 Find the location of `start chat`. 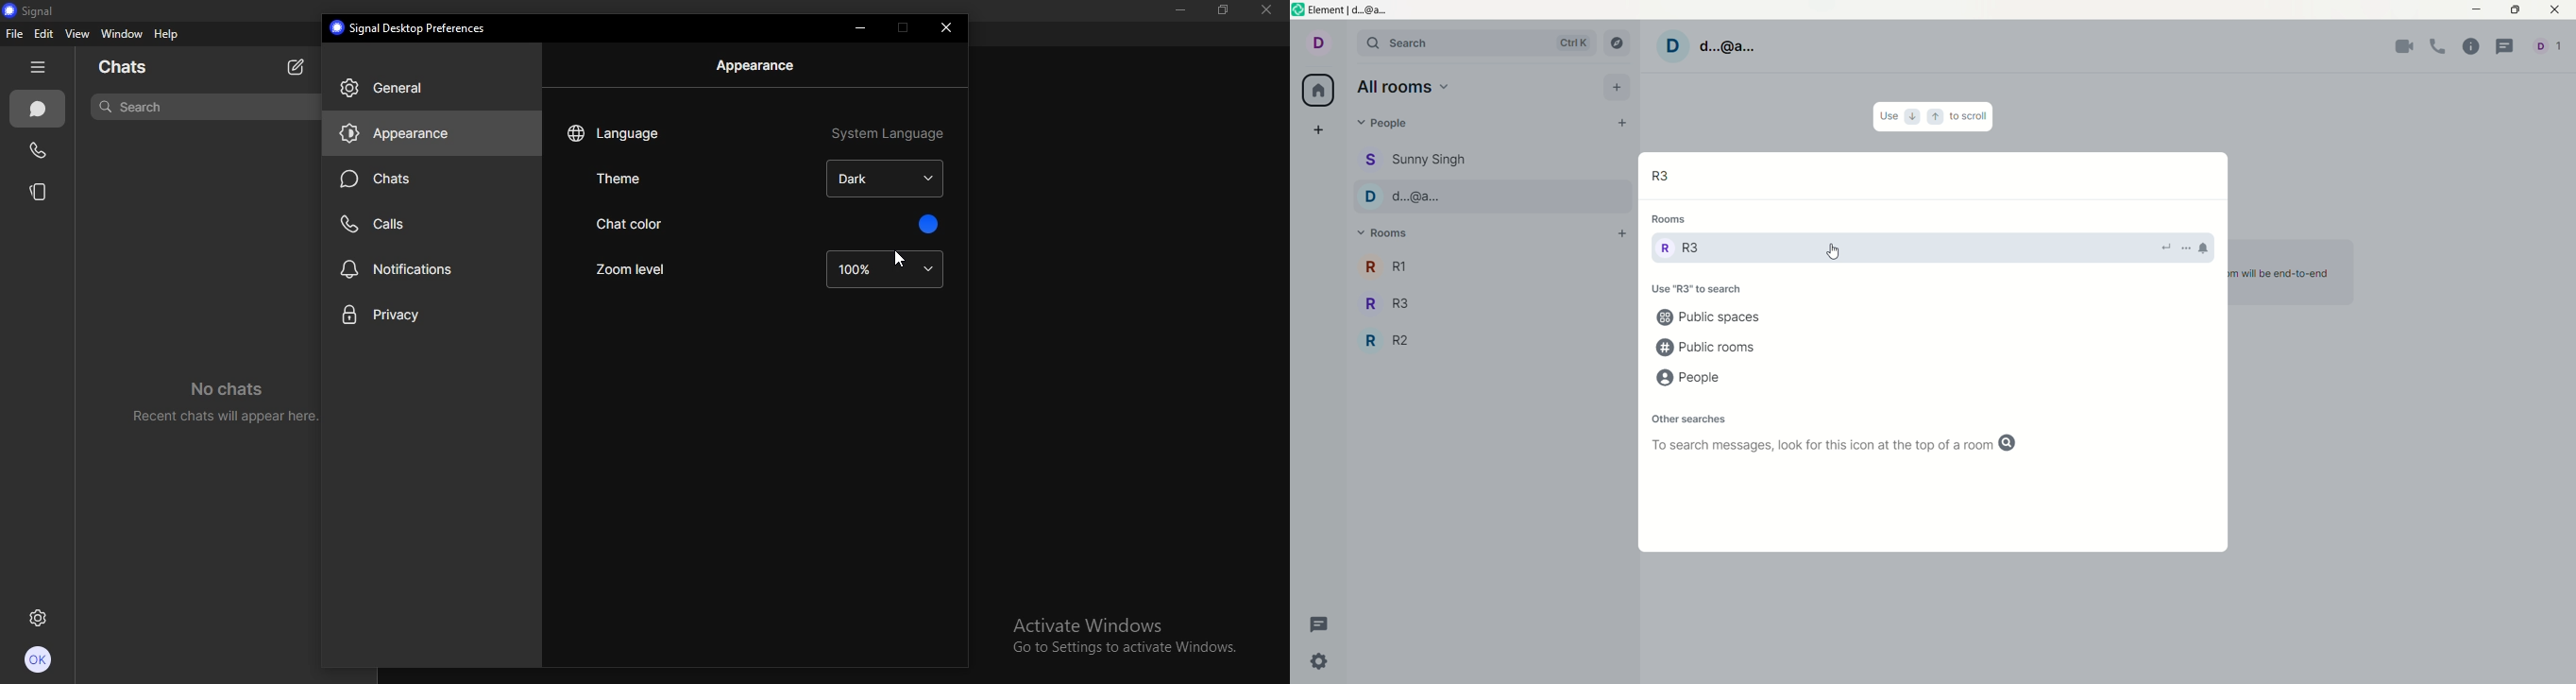

start chat is located at coordinates (1622, 123).